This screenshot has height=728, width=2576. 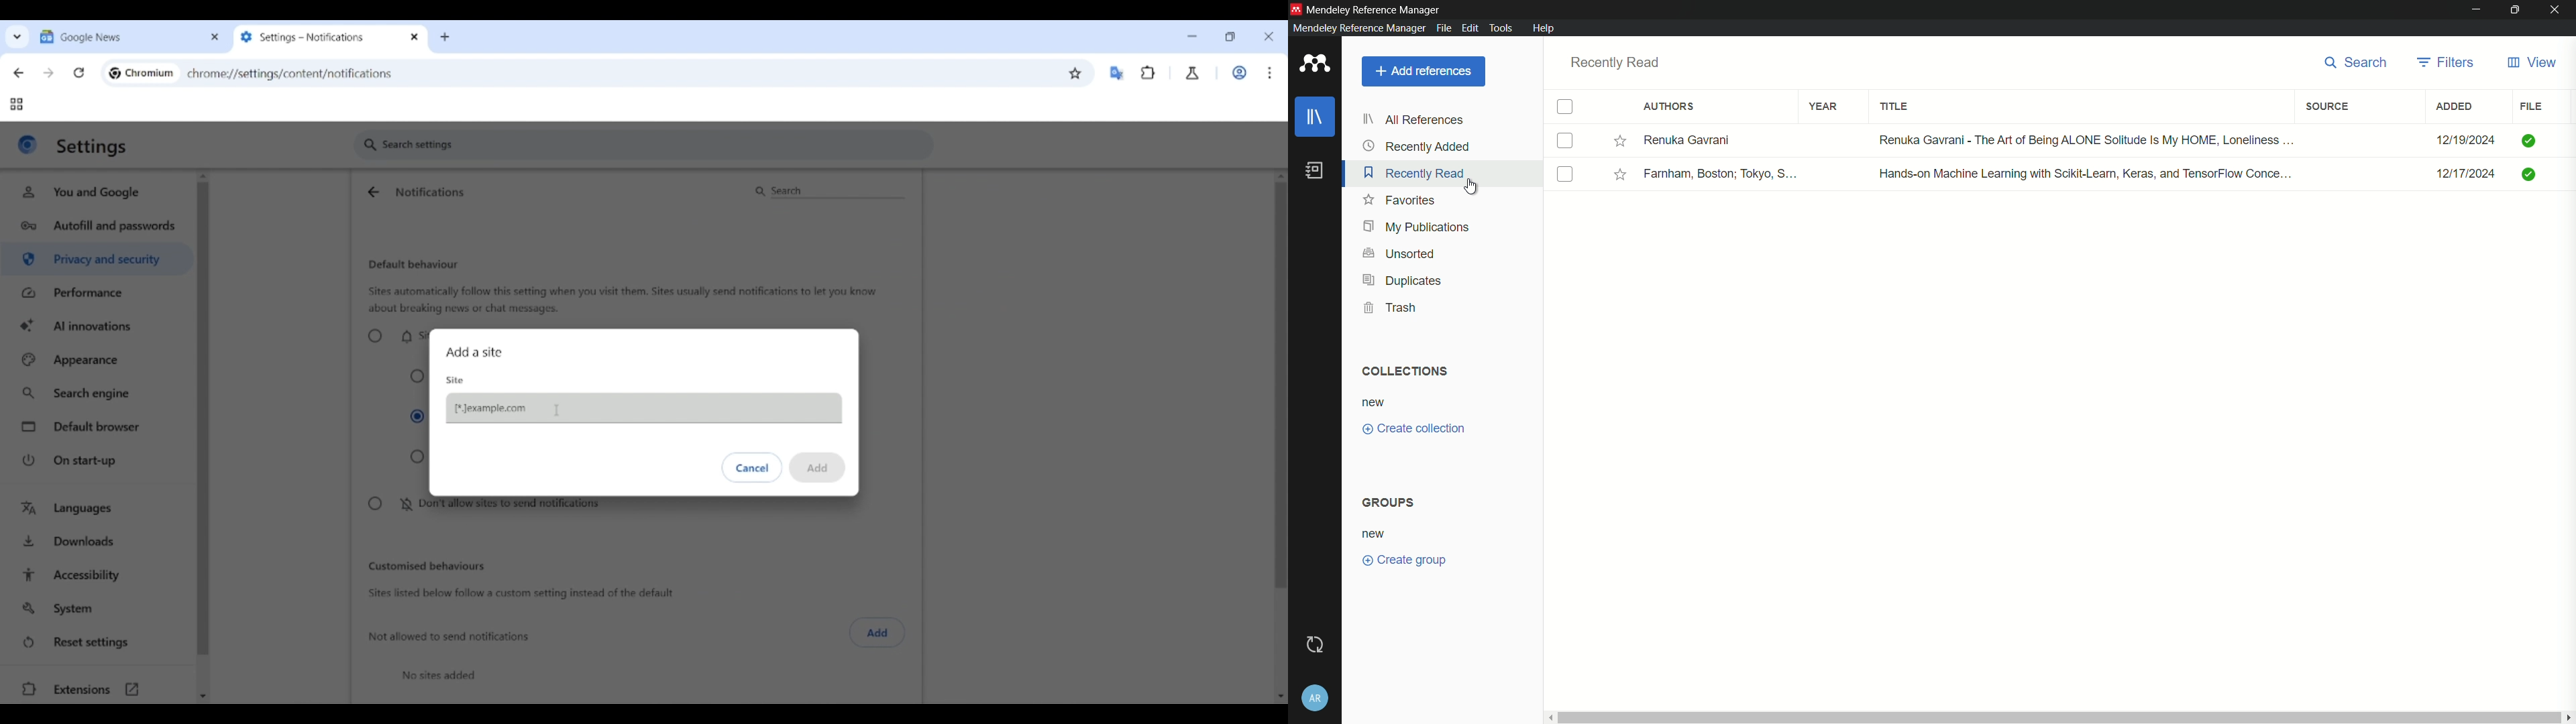 I want to click on library, so click(x=1316, y=117).